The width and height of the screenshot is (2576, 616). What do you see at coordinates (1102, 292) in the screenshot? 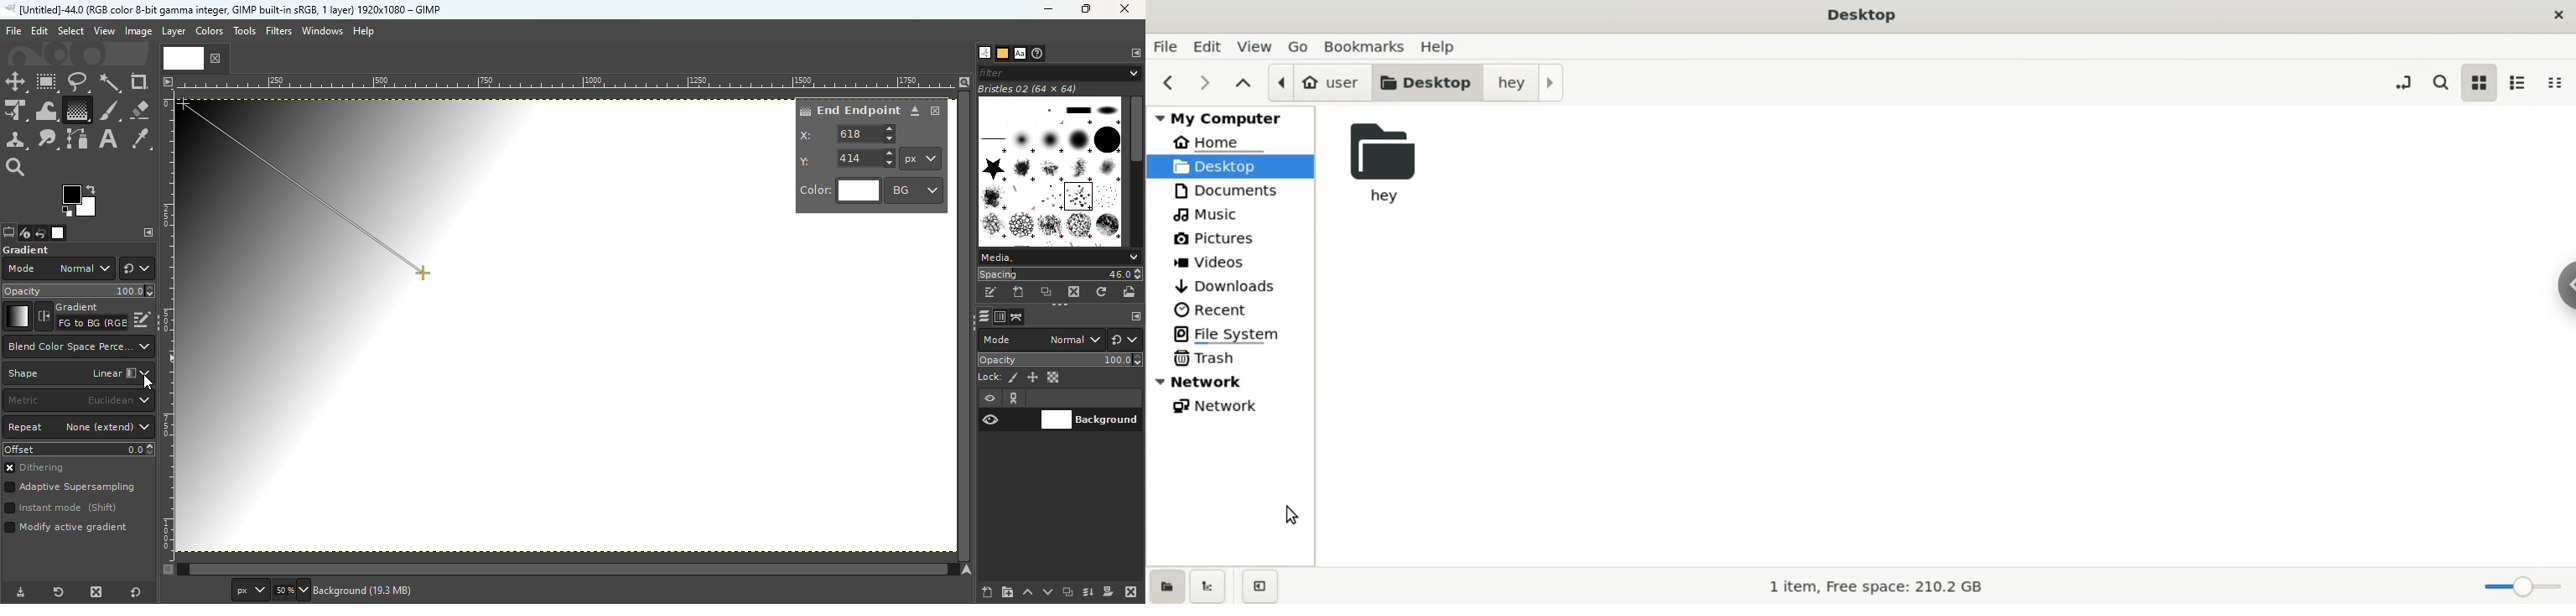
I see `Refresh brushes` at bounding box center [1102, 292].